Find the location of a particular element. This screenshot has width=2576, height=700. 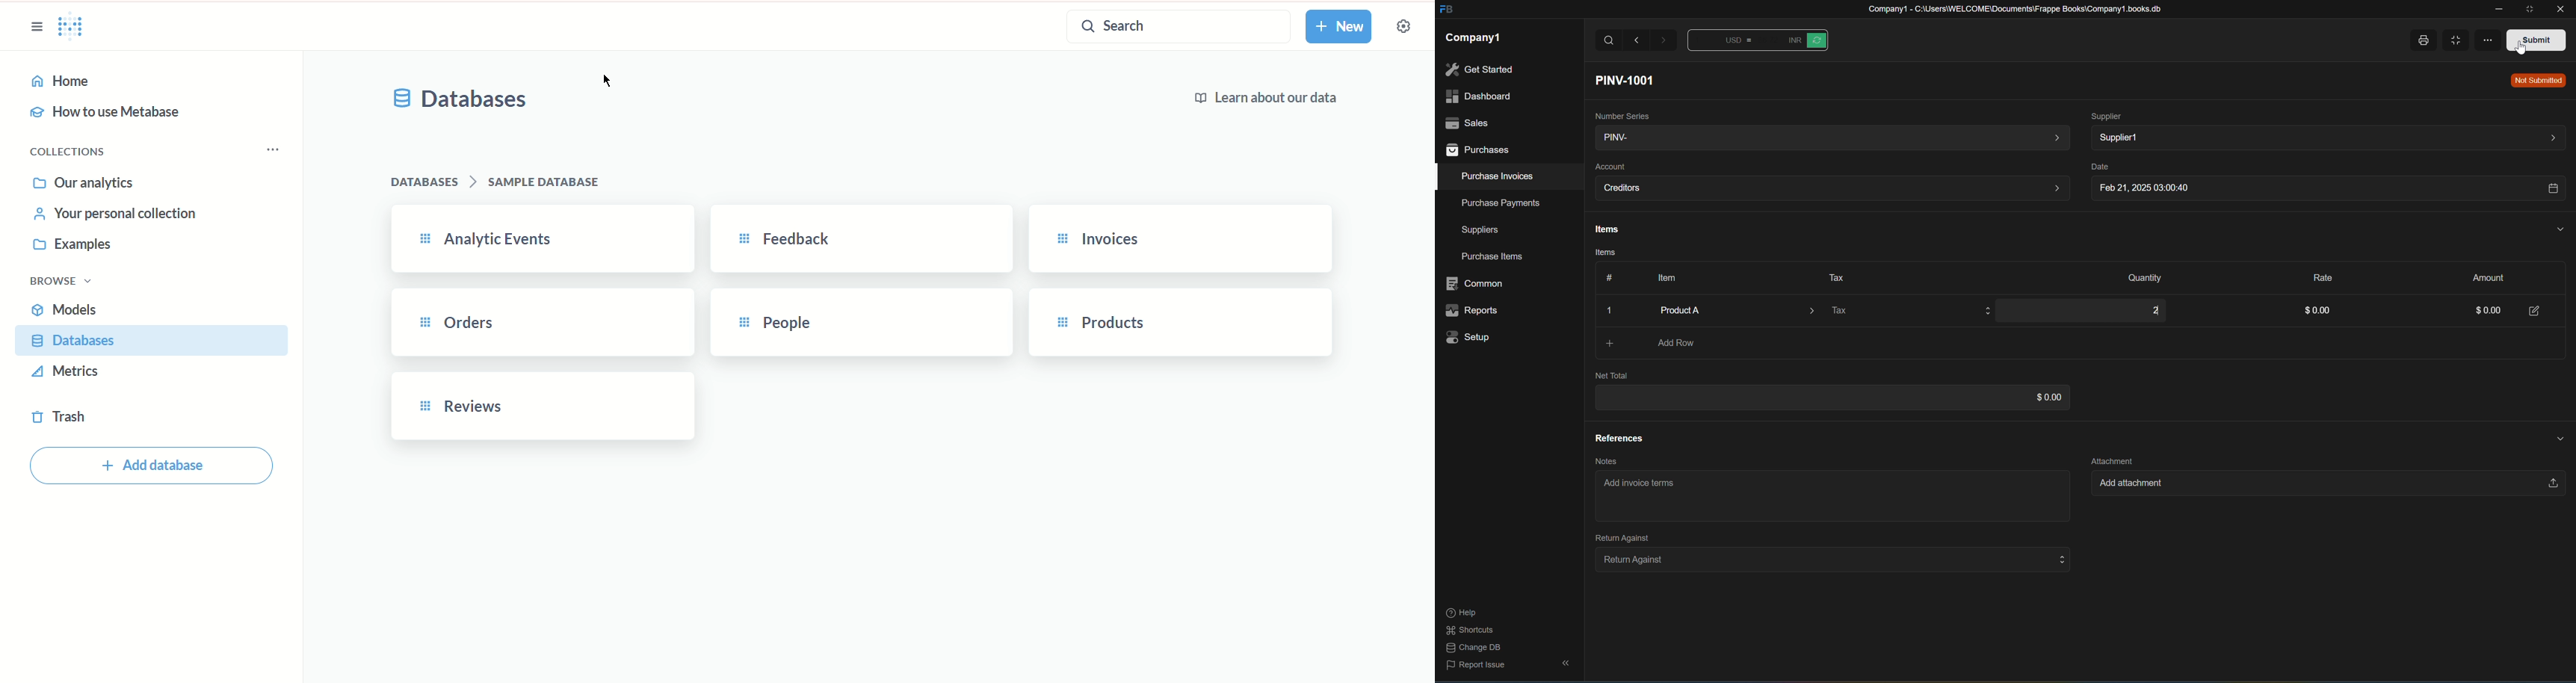

common is located at coordinates (1477, 284).